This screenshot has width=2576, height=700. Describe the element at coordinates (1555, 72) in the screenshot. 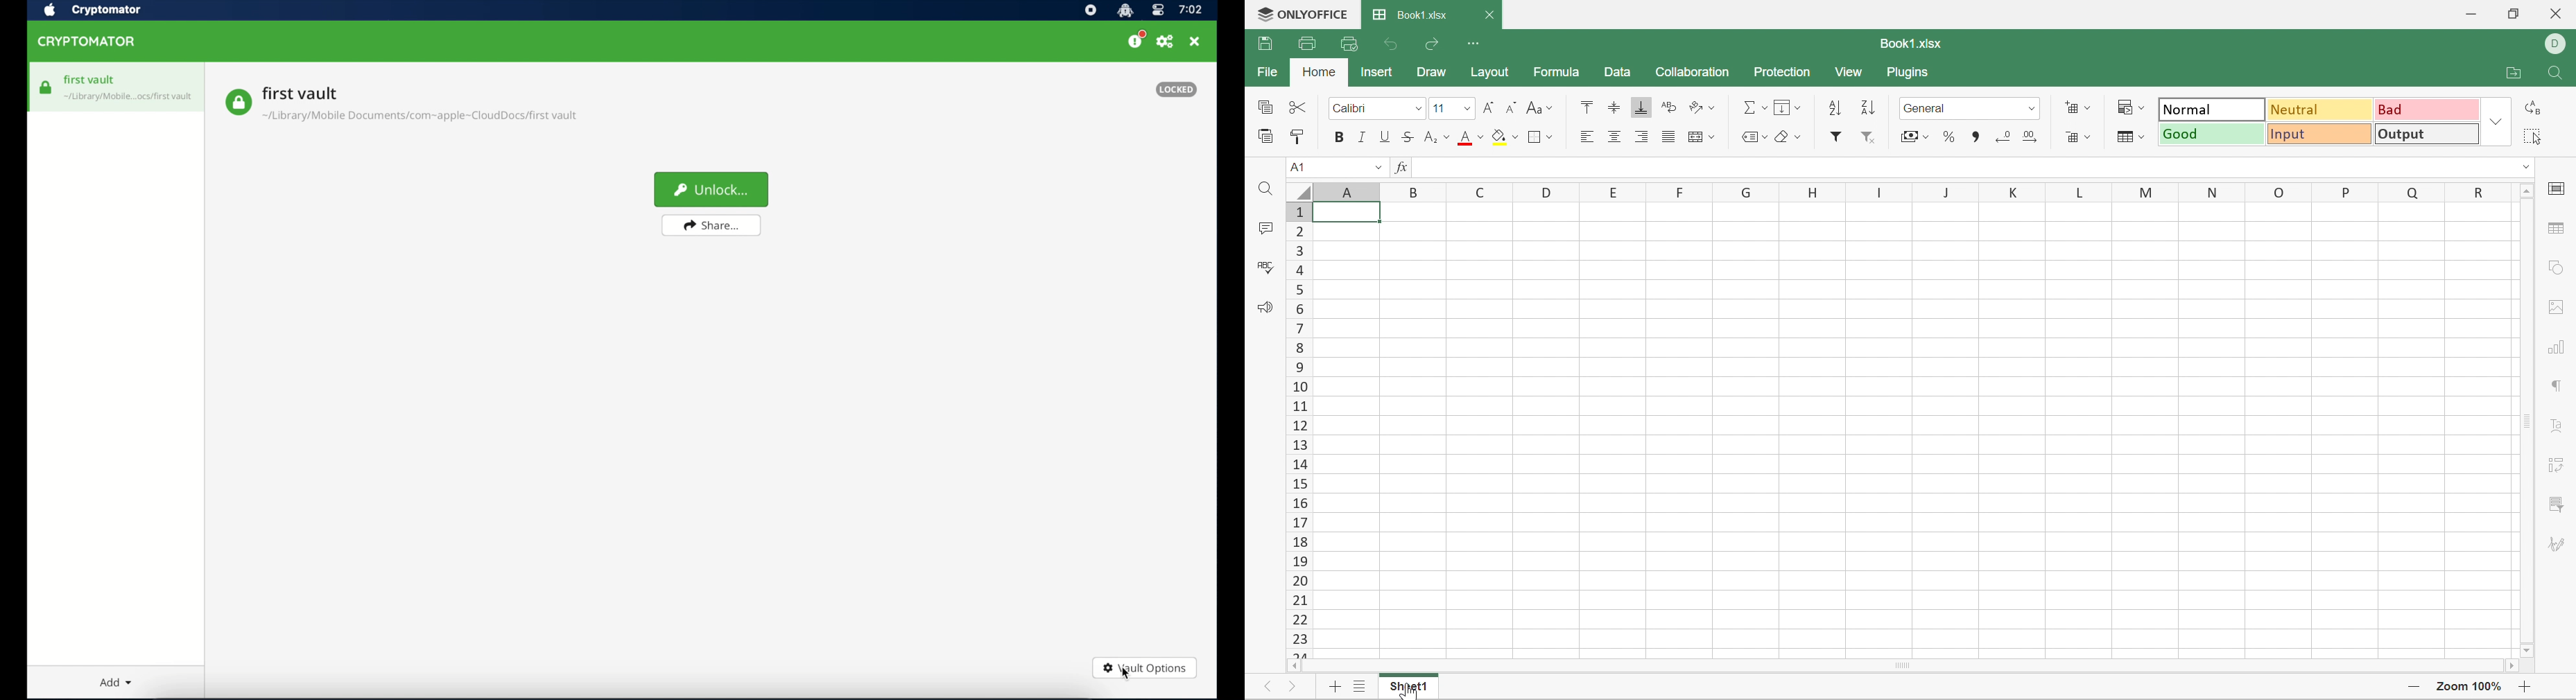

I see `Formula` at that location.